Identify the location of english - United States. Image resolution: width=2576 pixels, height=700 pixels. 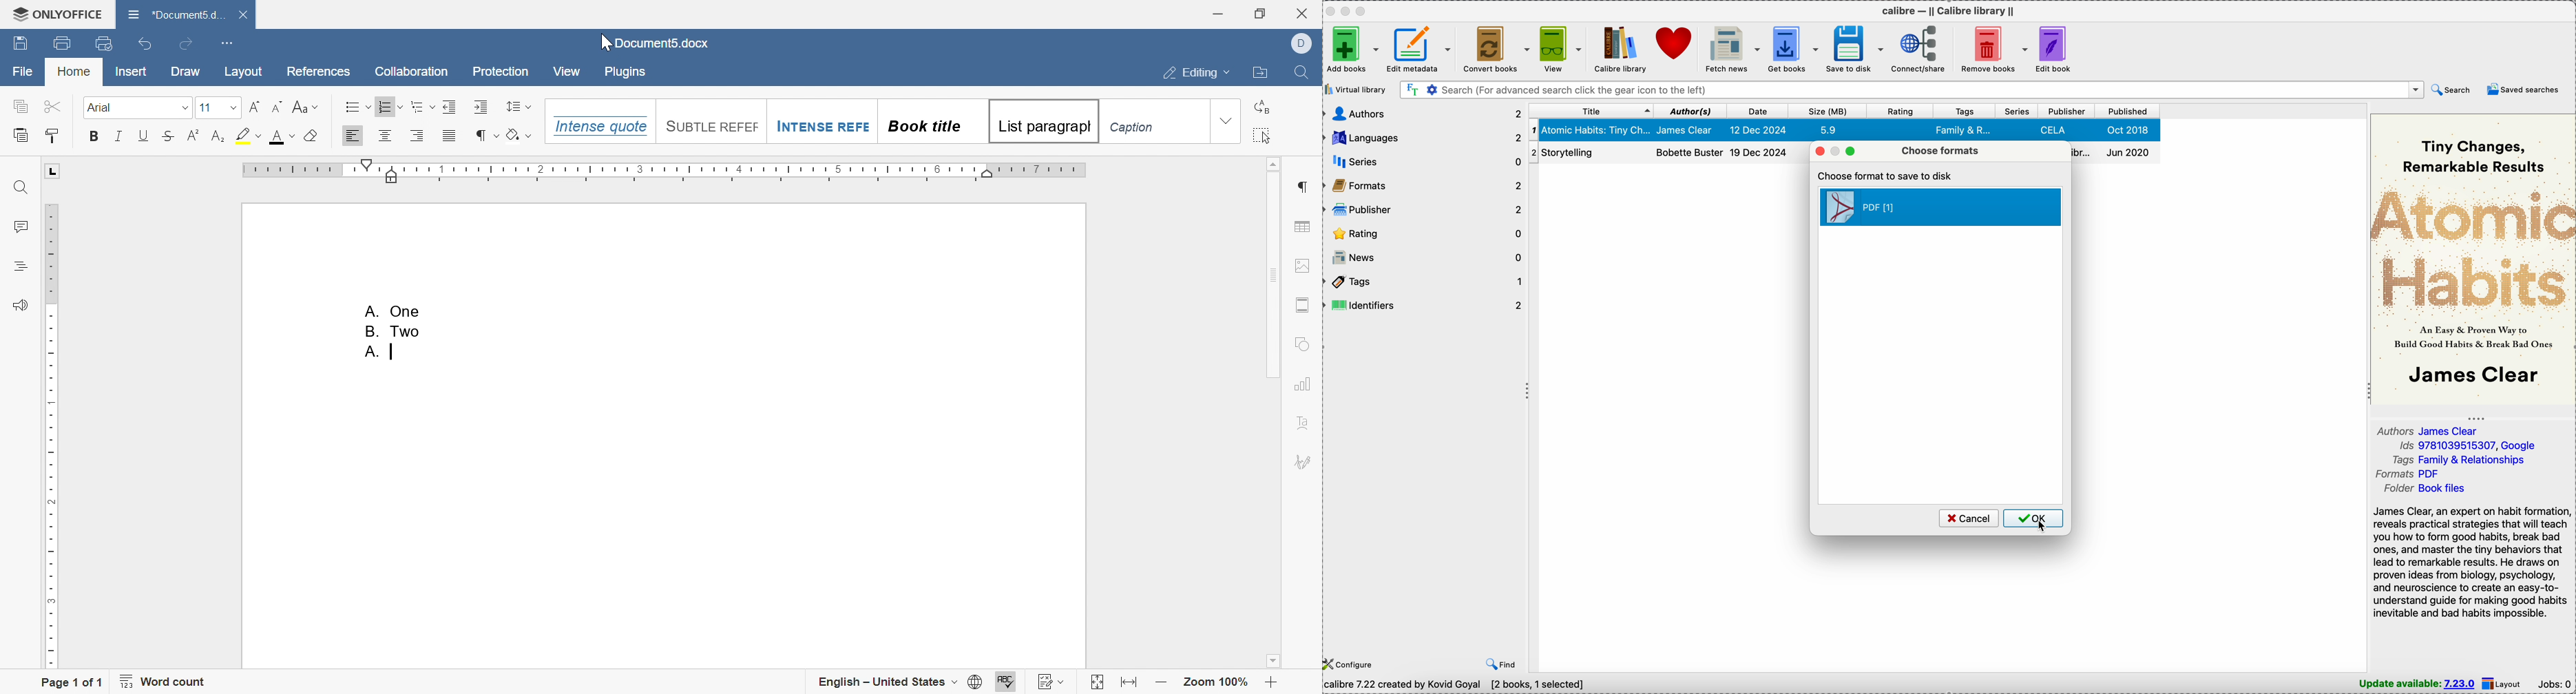
(899, 682).